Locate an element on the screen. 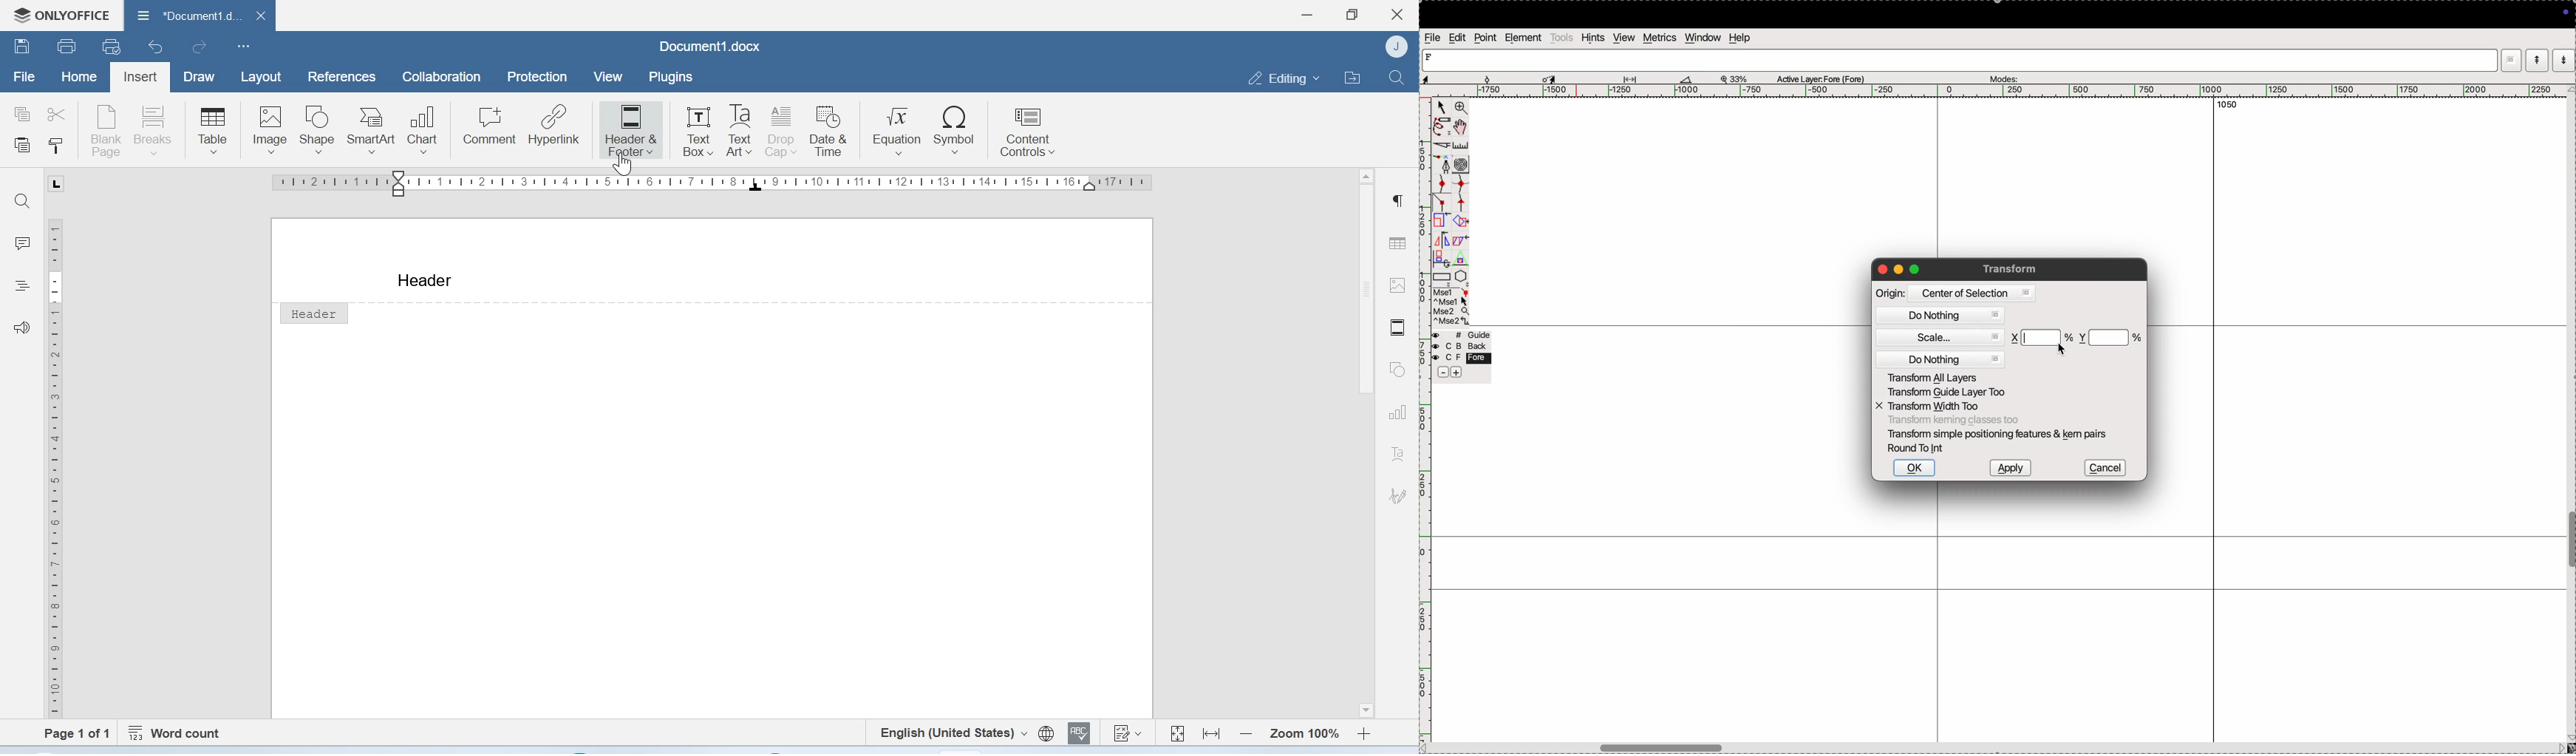  Text Art is located at coordinates (740, 132).